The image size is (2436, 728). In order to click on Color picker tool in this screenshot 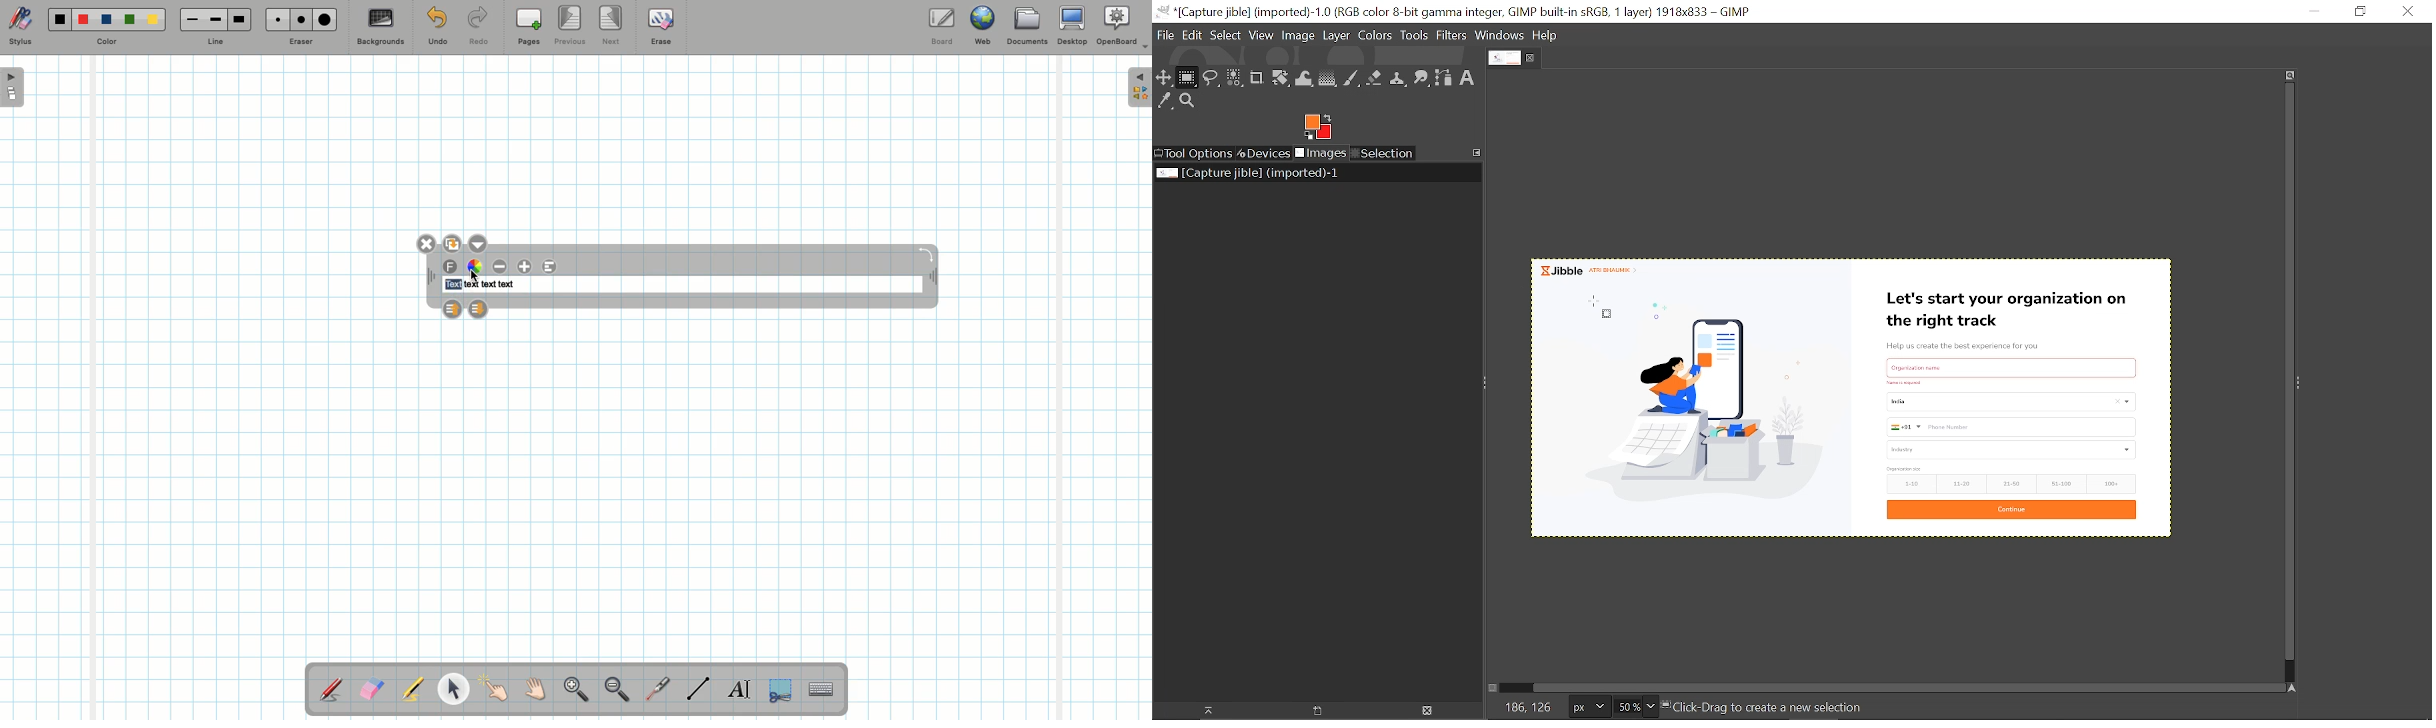, I will do `click(1165, 102)`.